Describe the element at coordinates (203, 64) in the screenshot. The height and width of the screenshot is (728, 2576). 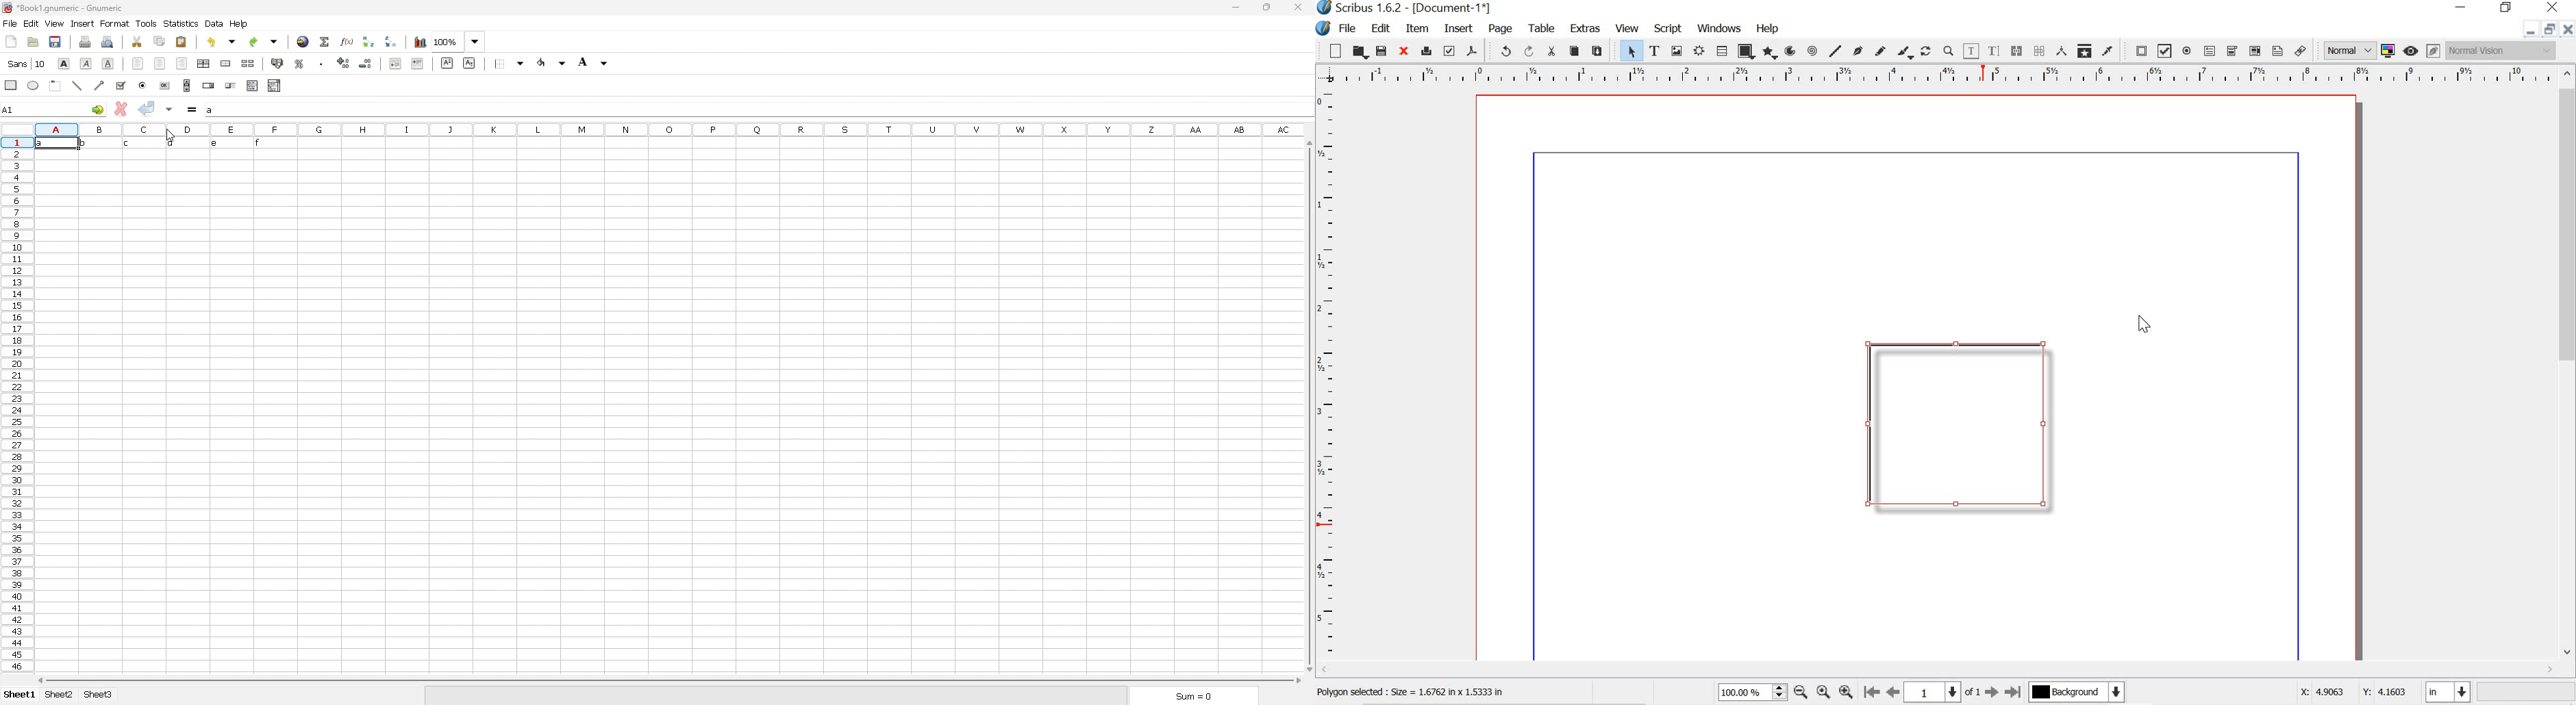
I see `centre horizontally` at that location.